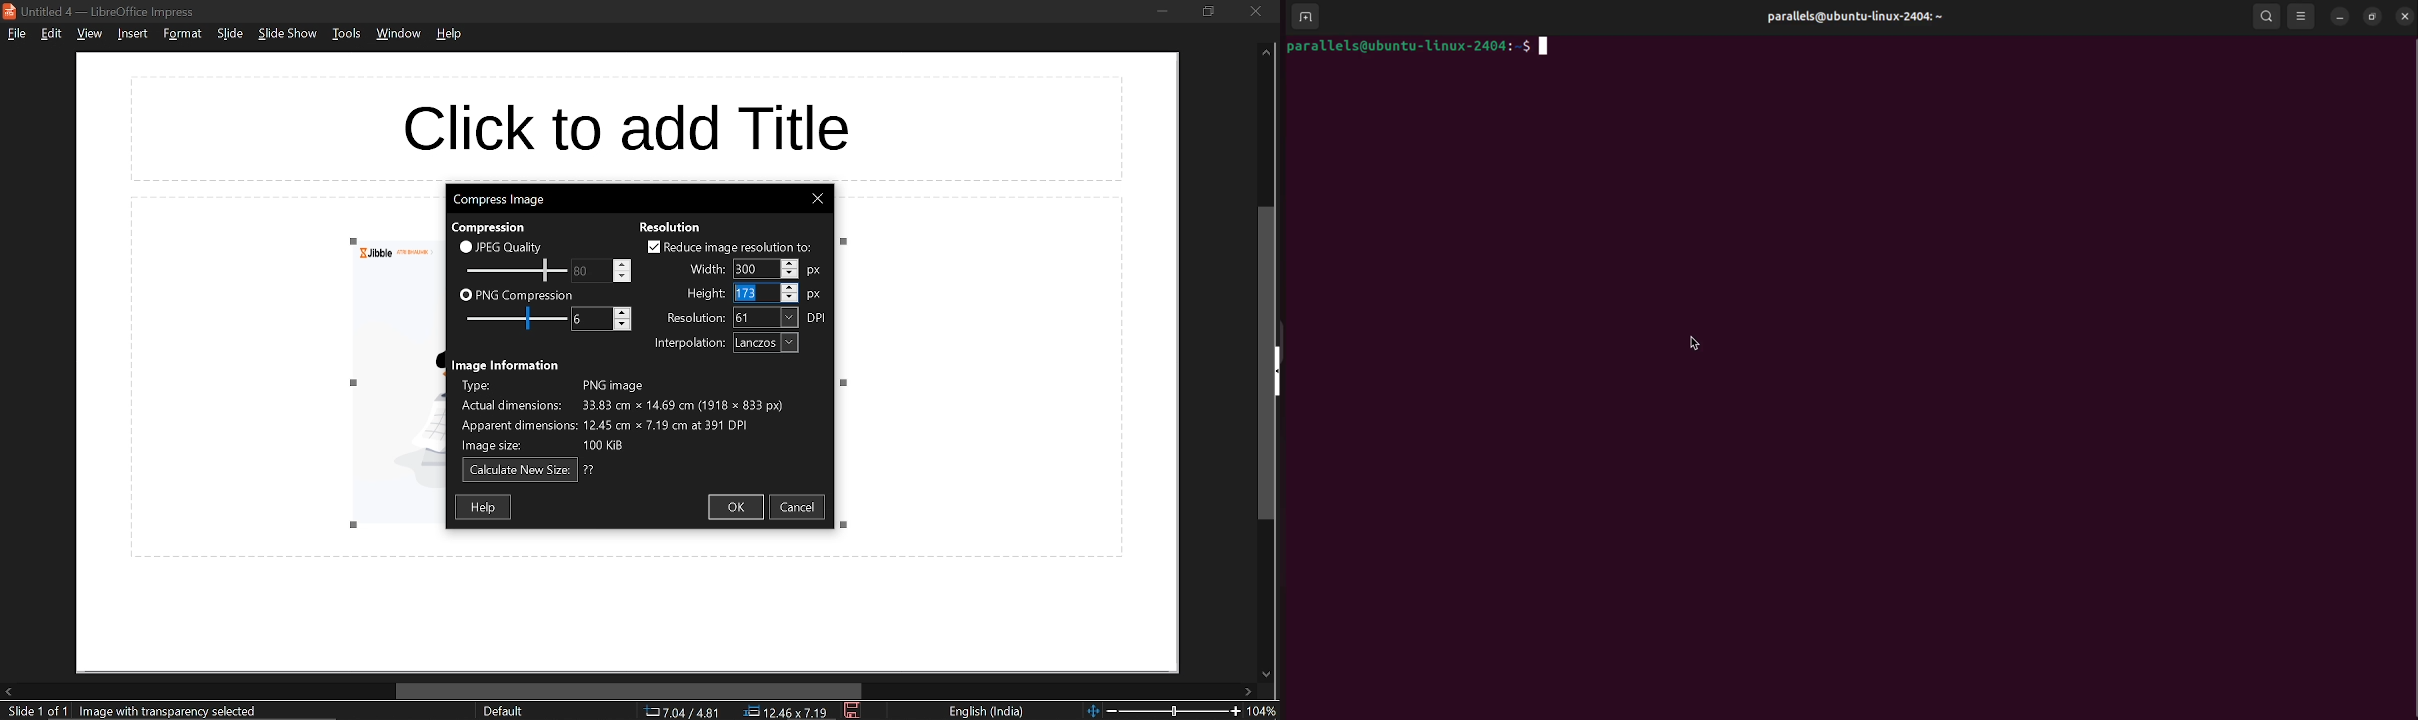  What do you see at coordinates (88, 35) in the screenshot?
I see `view` at bounding box center [88, 35].